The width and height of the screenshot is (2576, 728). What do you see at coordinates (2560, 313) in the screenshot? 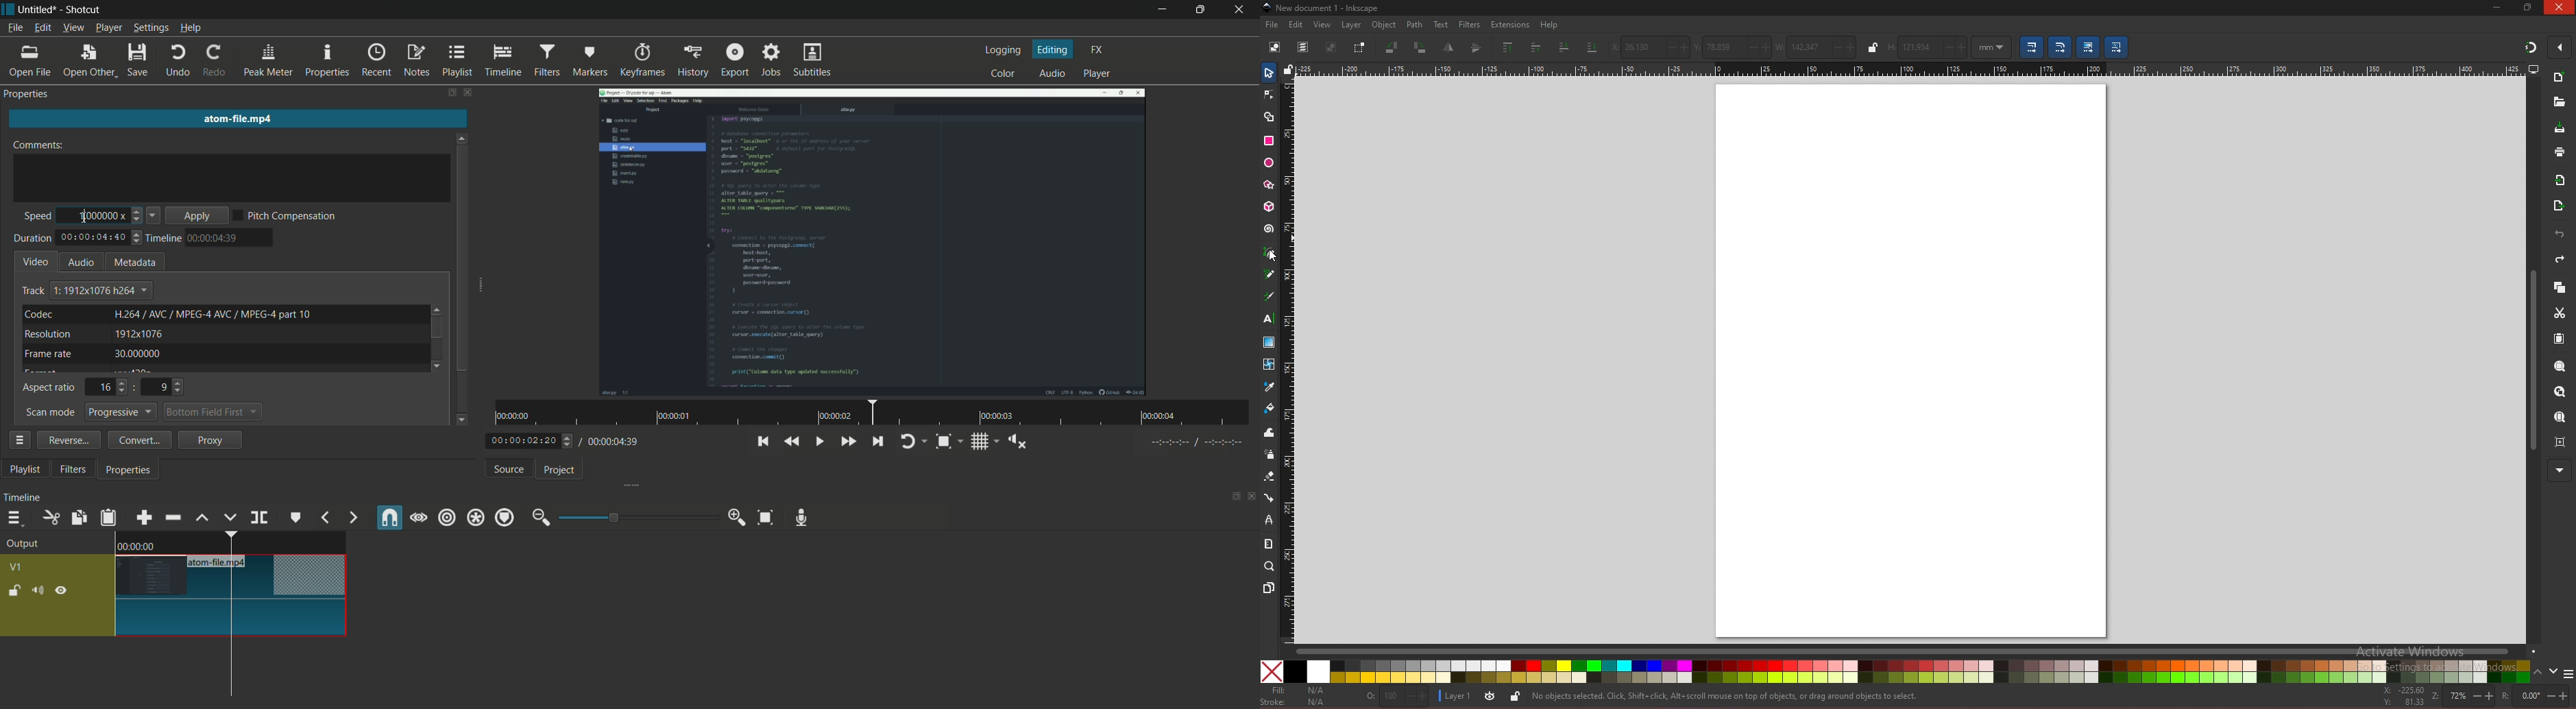
I see `cut` at bounding box center [2560, 313].